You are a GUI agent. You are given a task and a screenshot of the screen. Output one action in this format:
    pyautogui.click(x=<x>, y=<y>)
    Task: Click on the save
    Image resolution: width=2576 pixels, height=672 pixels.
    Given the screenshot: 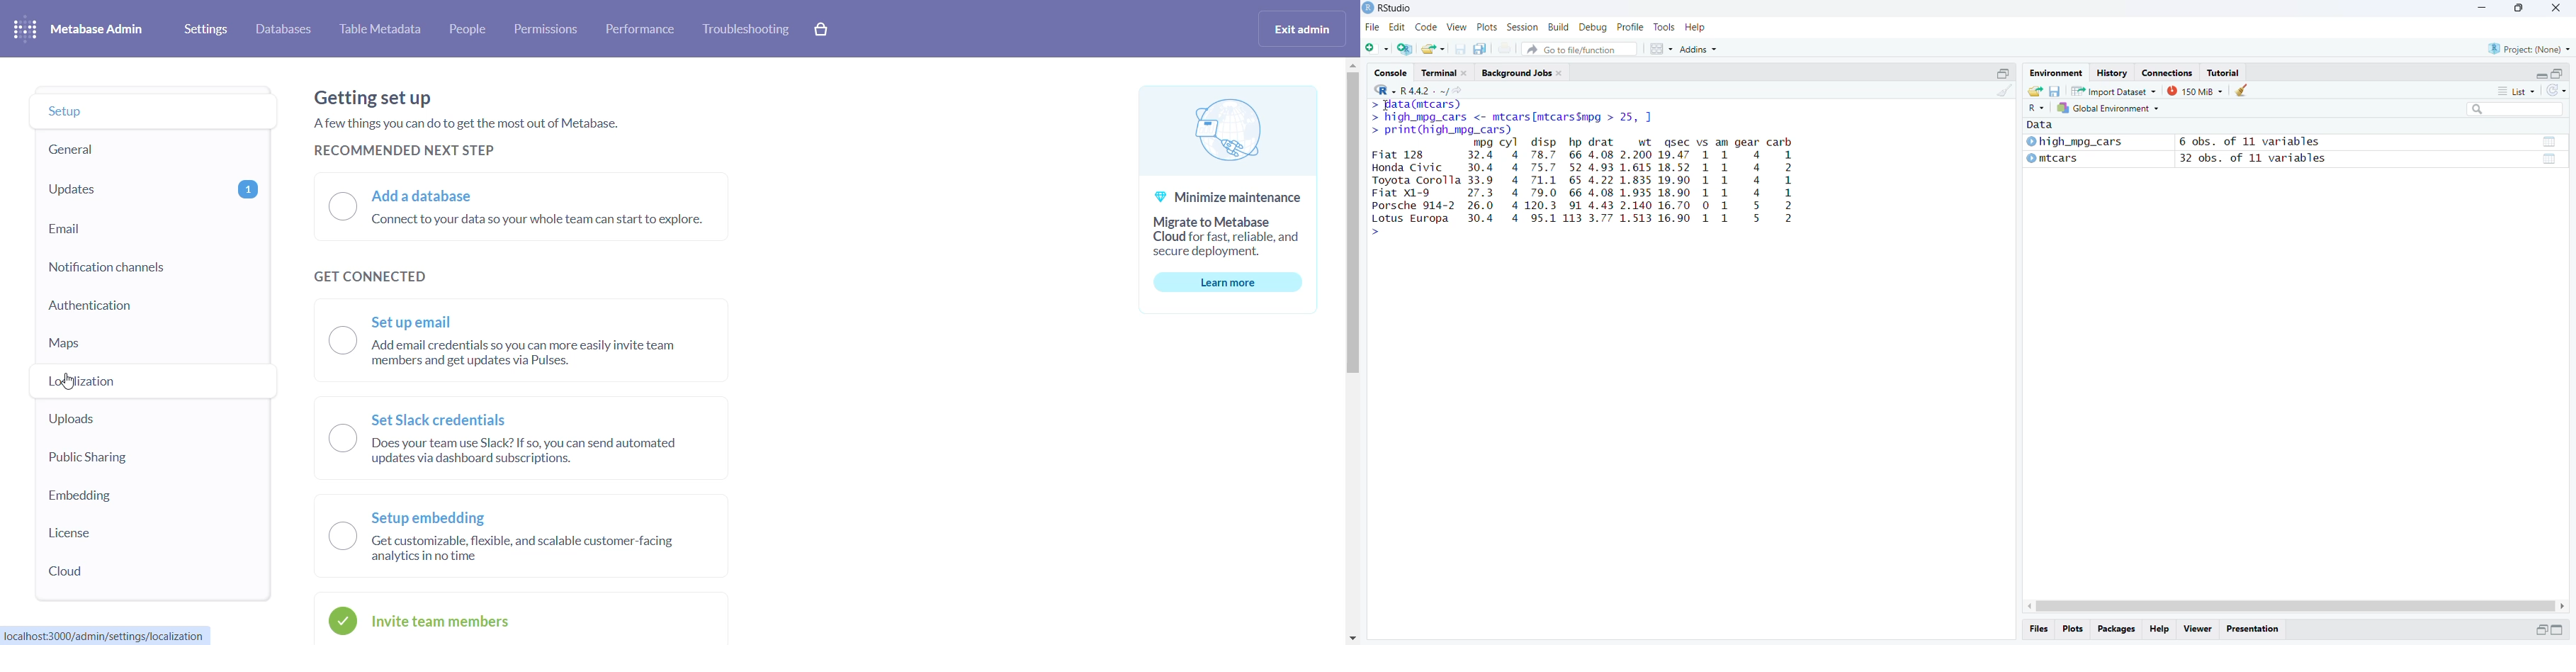 What is the action you would take?
    pyautogui.click(x=2054, y=90)
    